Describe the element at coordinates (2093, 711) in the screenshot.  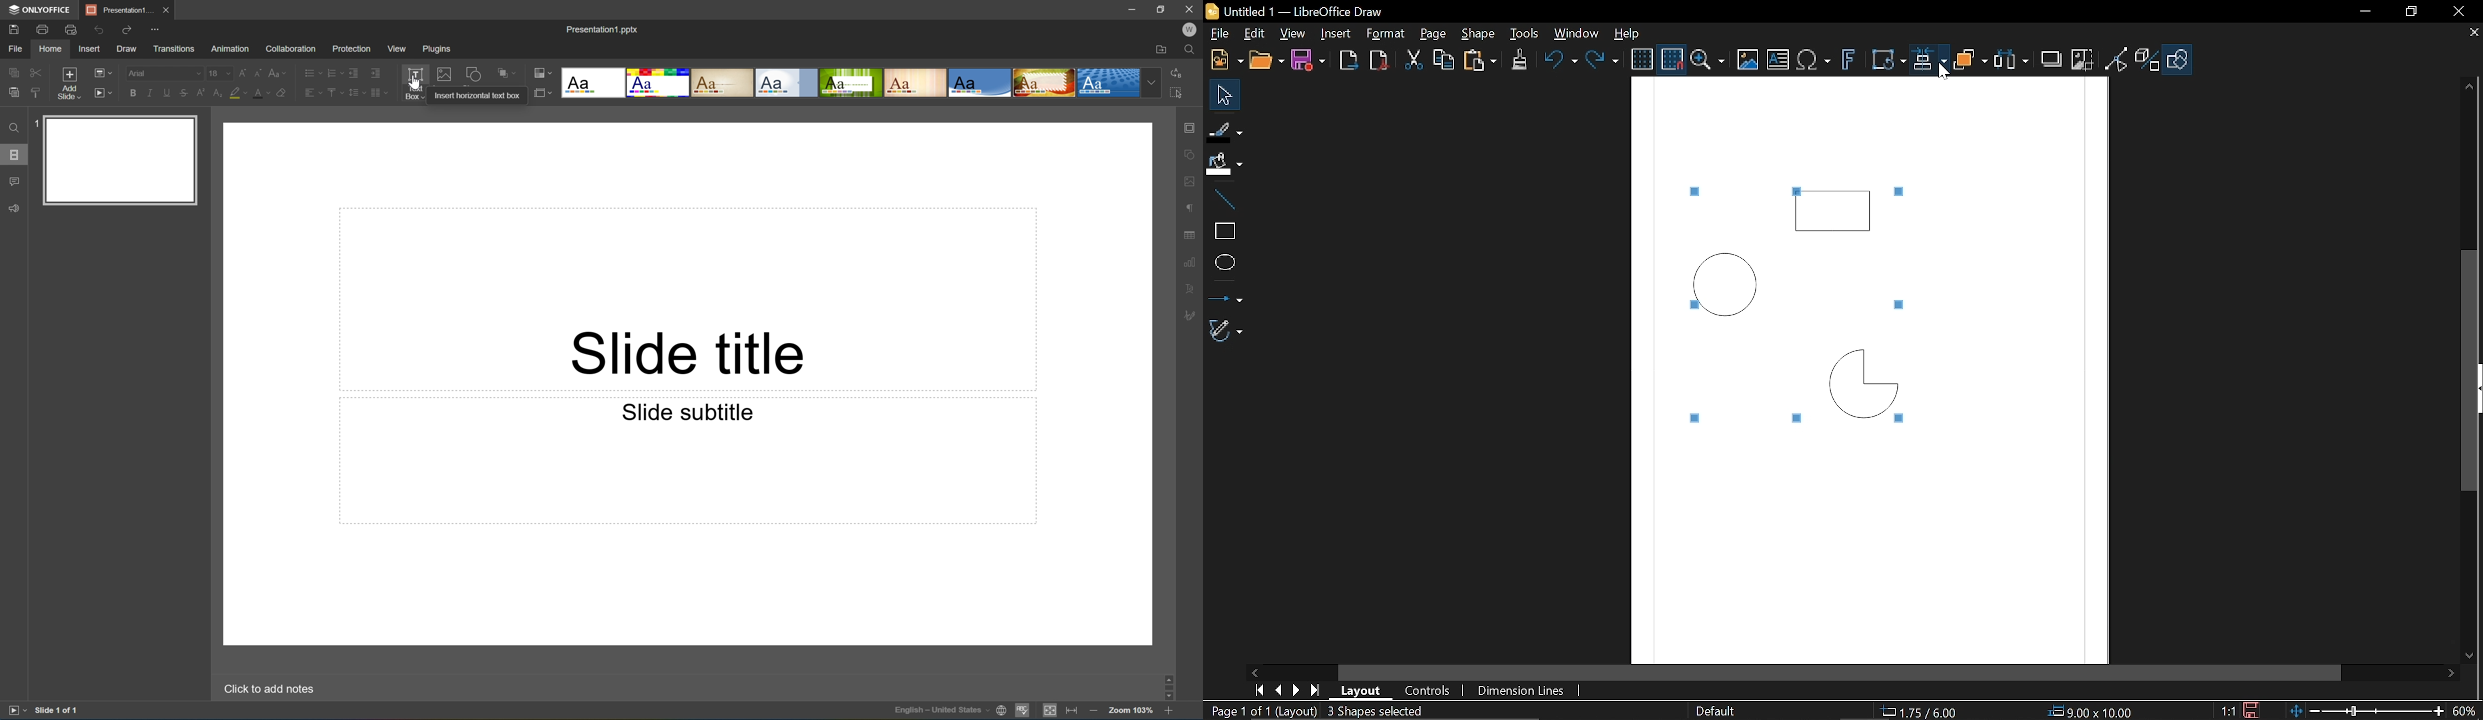
I see `9.00x10.00 (object Size)` at that location.